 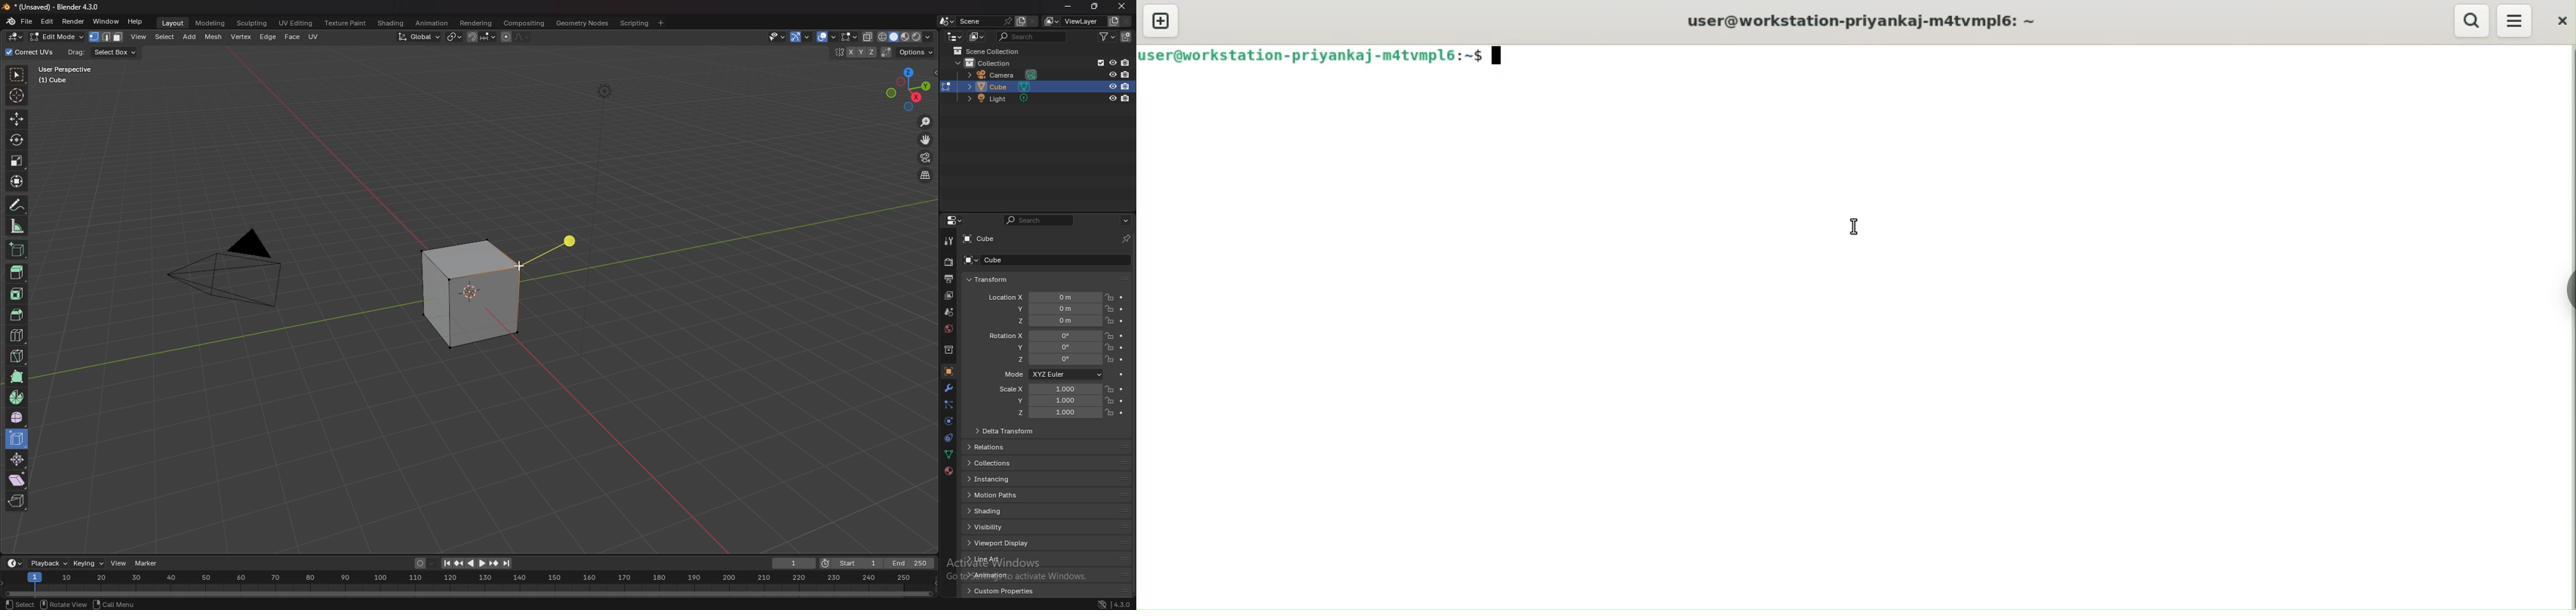 What do you see at coordinates (18, 417) in the screenshot?
I see `smooth` at bounding box center [18, 417].